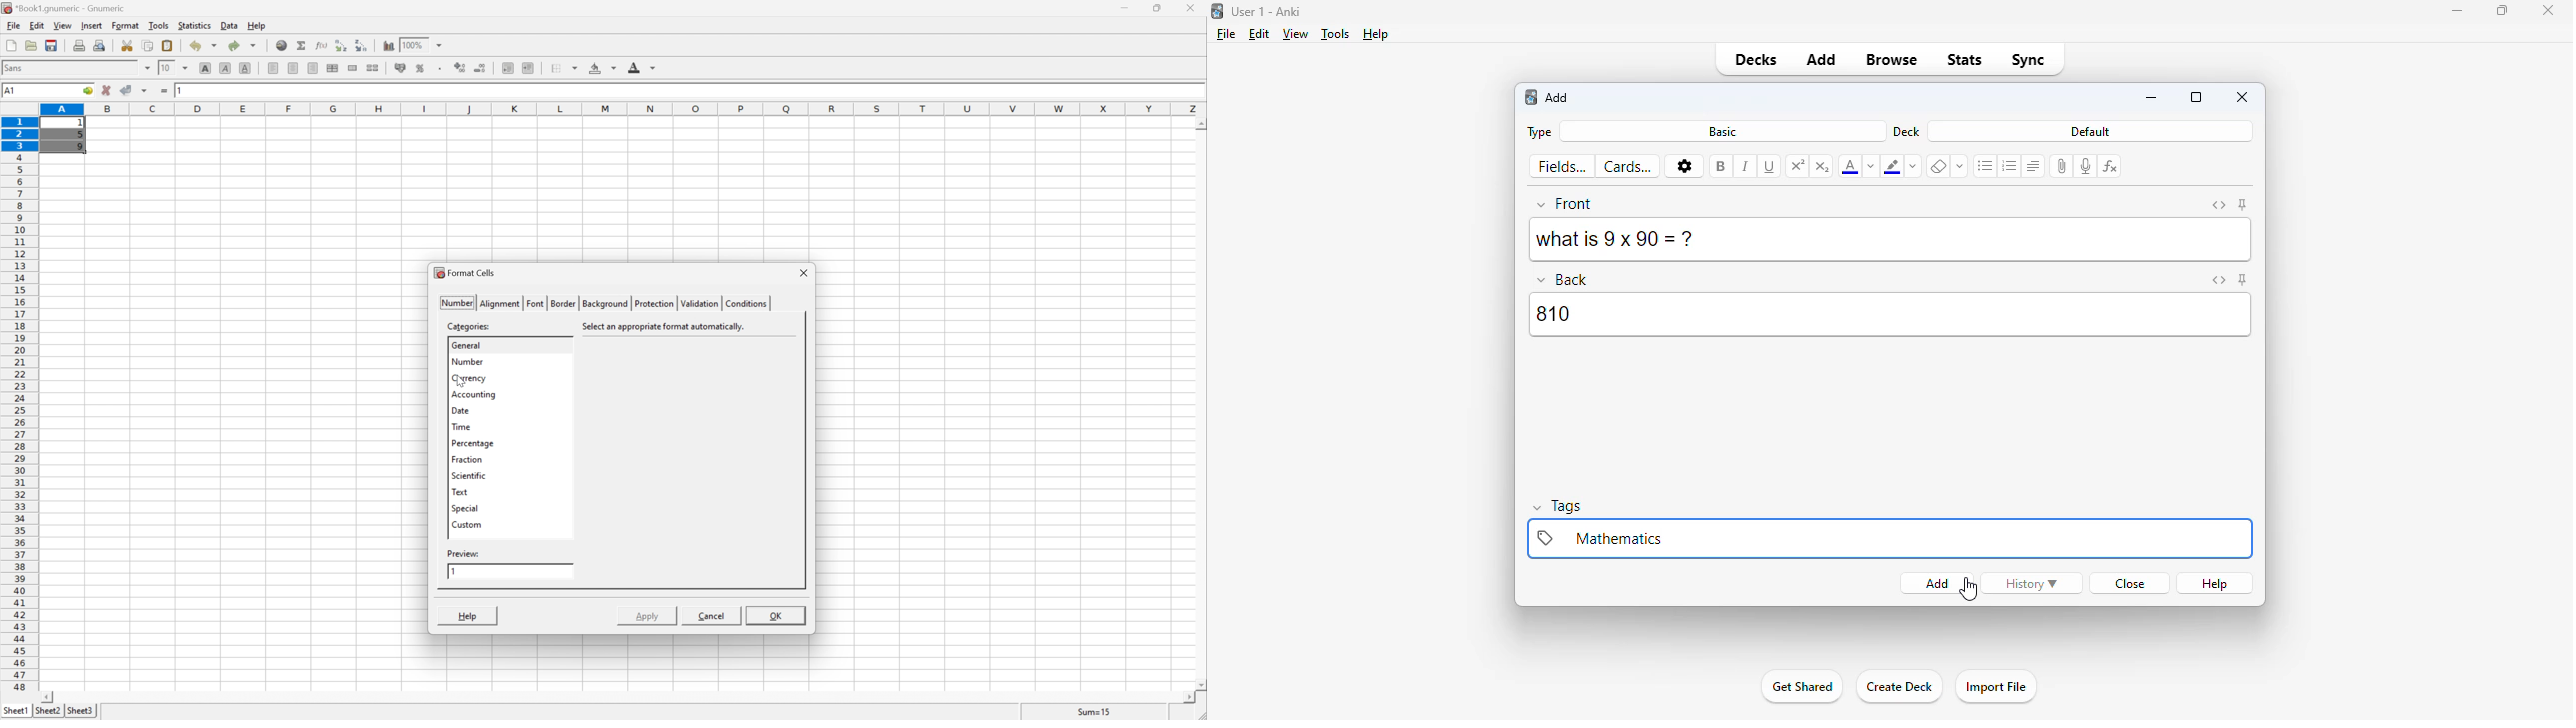  Describe the element at coordinates (454, 571) in the screenshot. I see `1` at that location.